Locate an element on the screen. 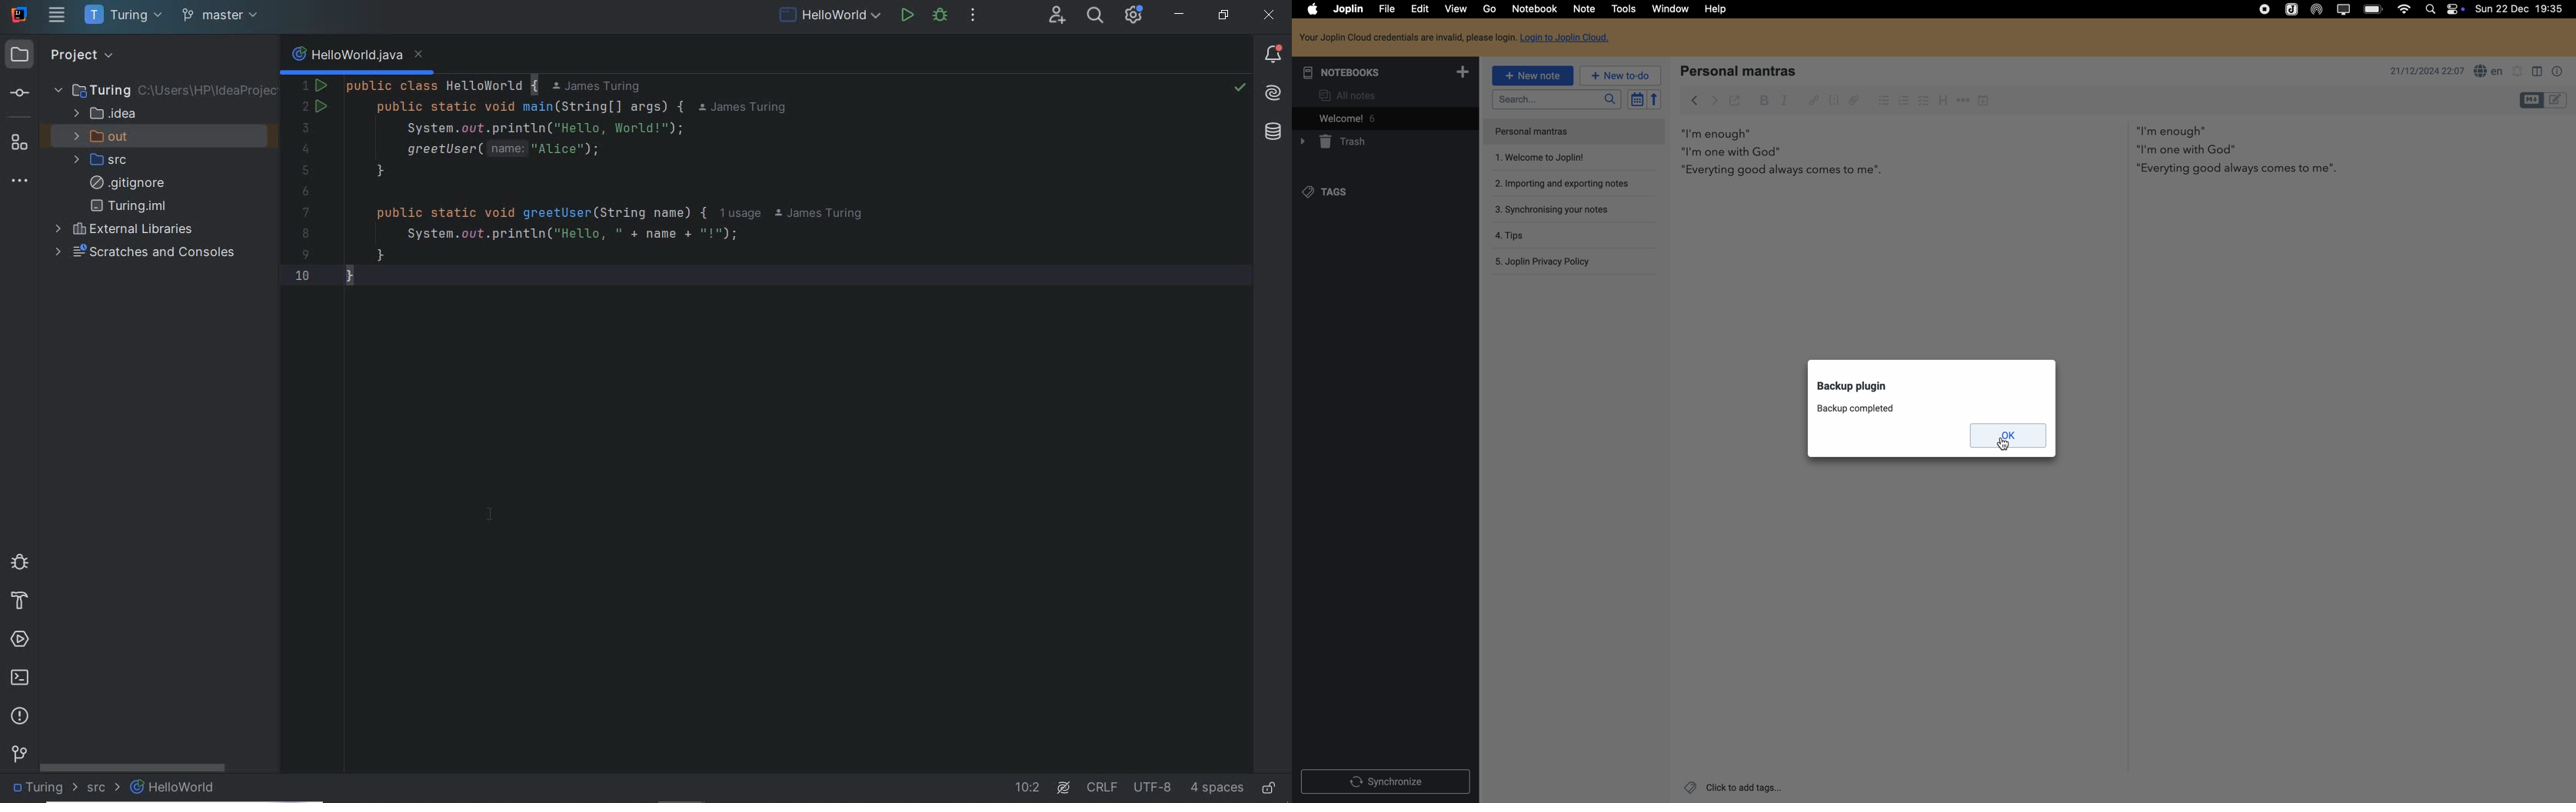 The height and width of the screenshot is (812, 2576). This java code defines a HelloWorld class with a main method that prints "Hello,World!" and calls a greetUser method.This code intends to print a personalized greeting using a provided name. is located at coordinates (651, 191).